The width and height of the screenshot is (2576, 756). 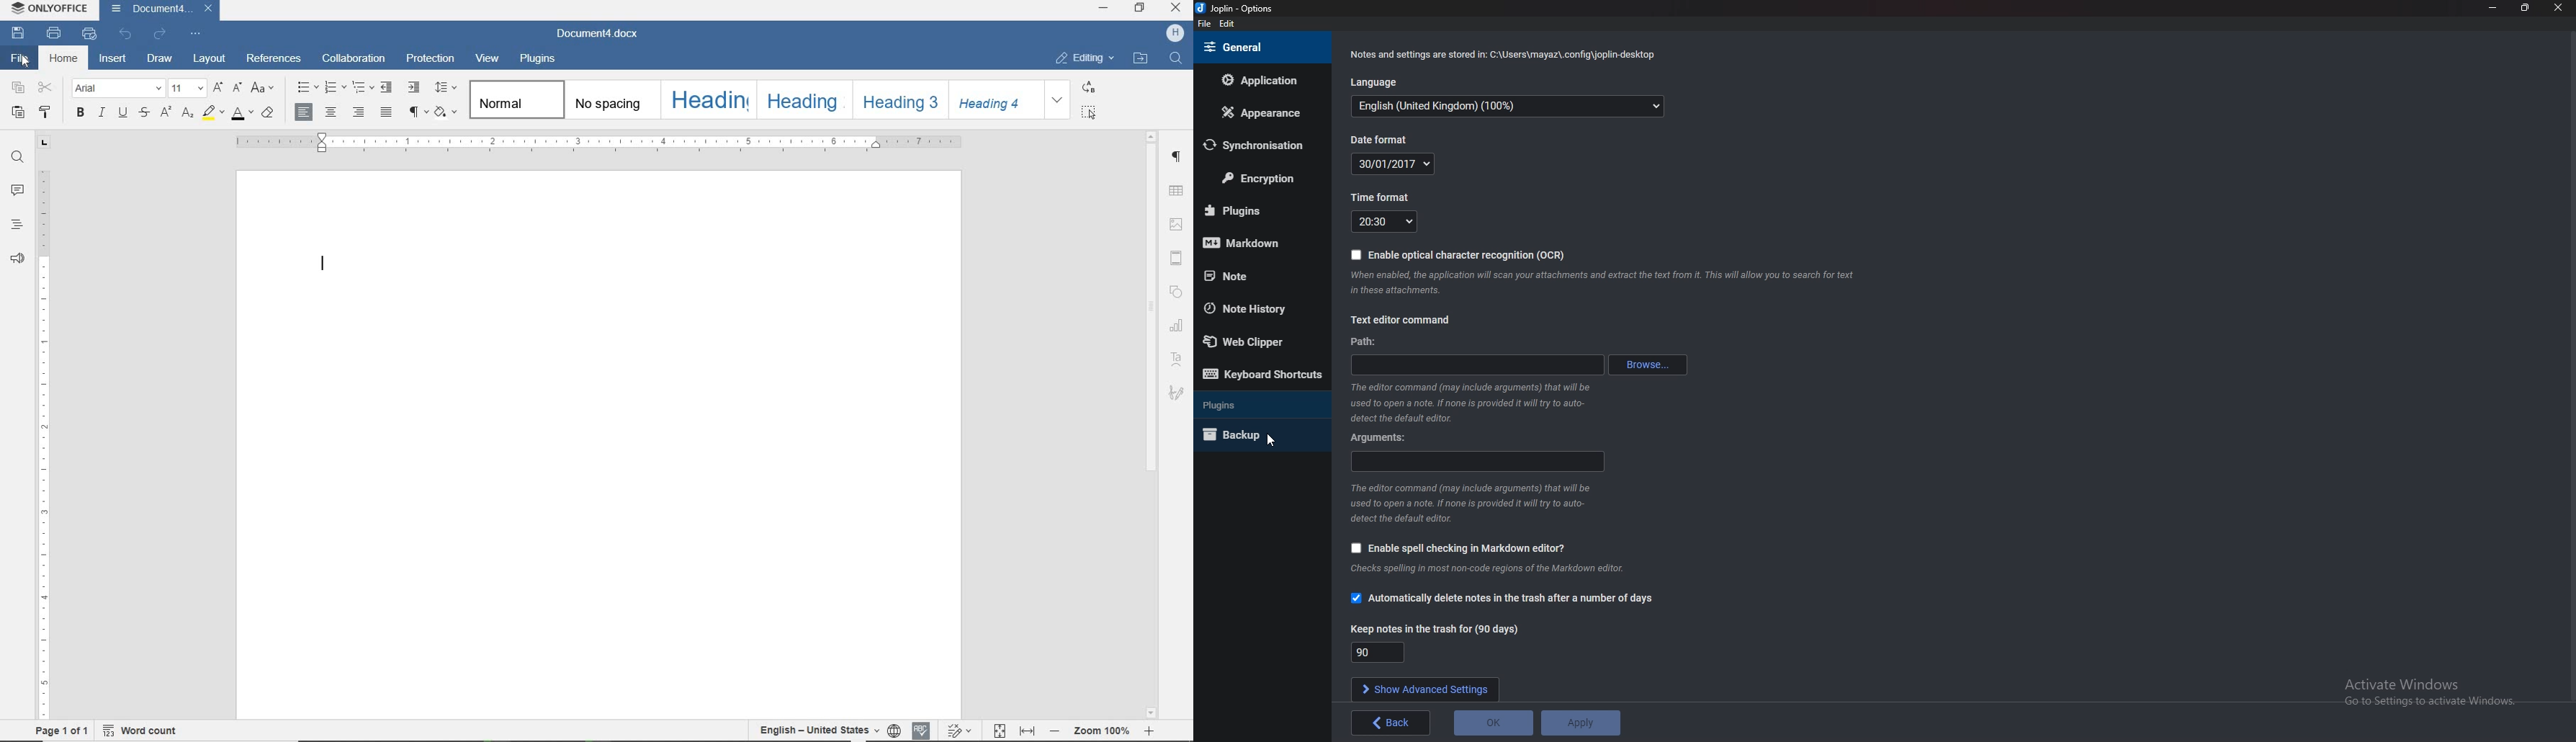 I want to click on Arguments, so click(x=1476, y=463).